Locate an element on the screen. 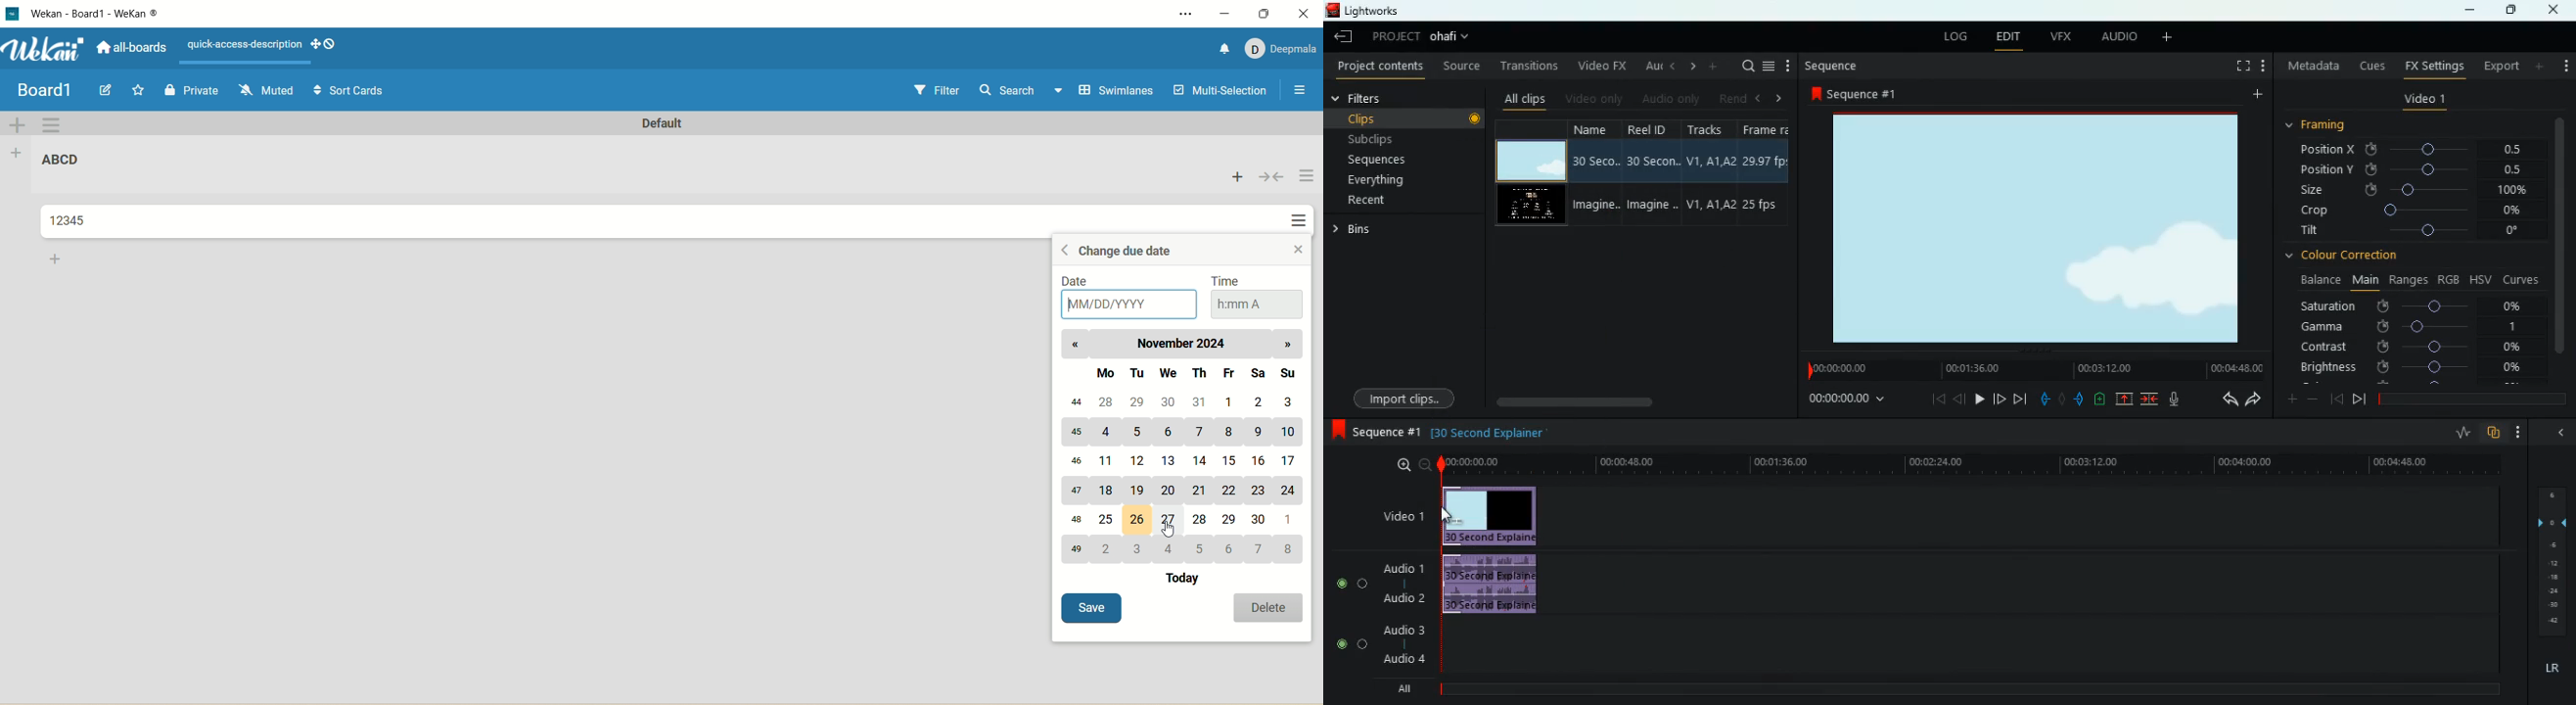 The image size is (2576, 728). fx settings is located at coordinates (2432, 66).